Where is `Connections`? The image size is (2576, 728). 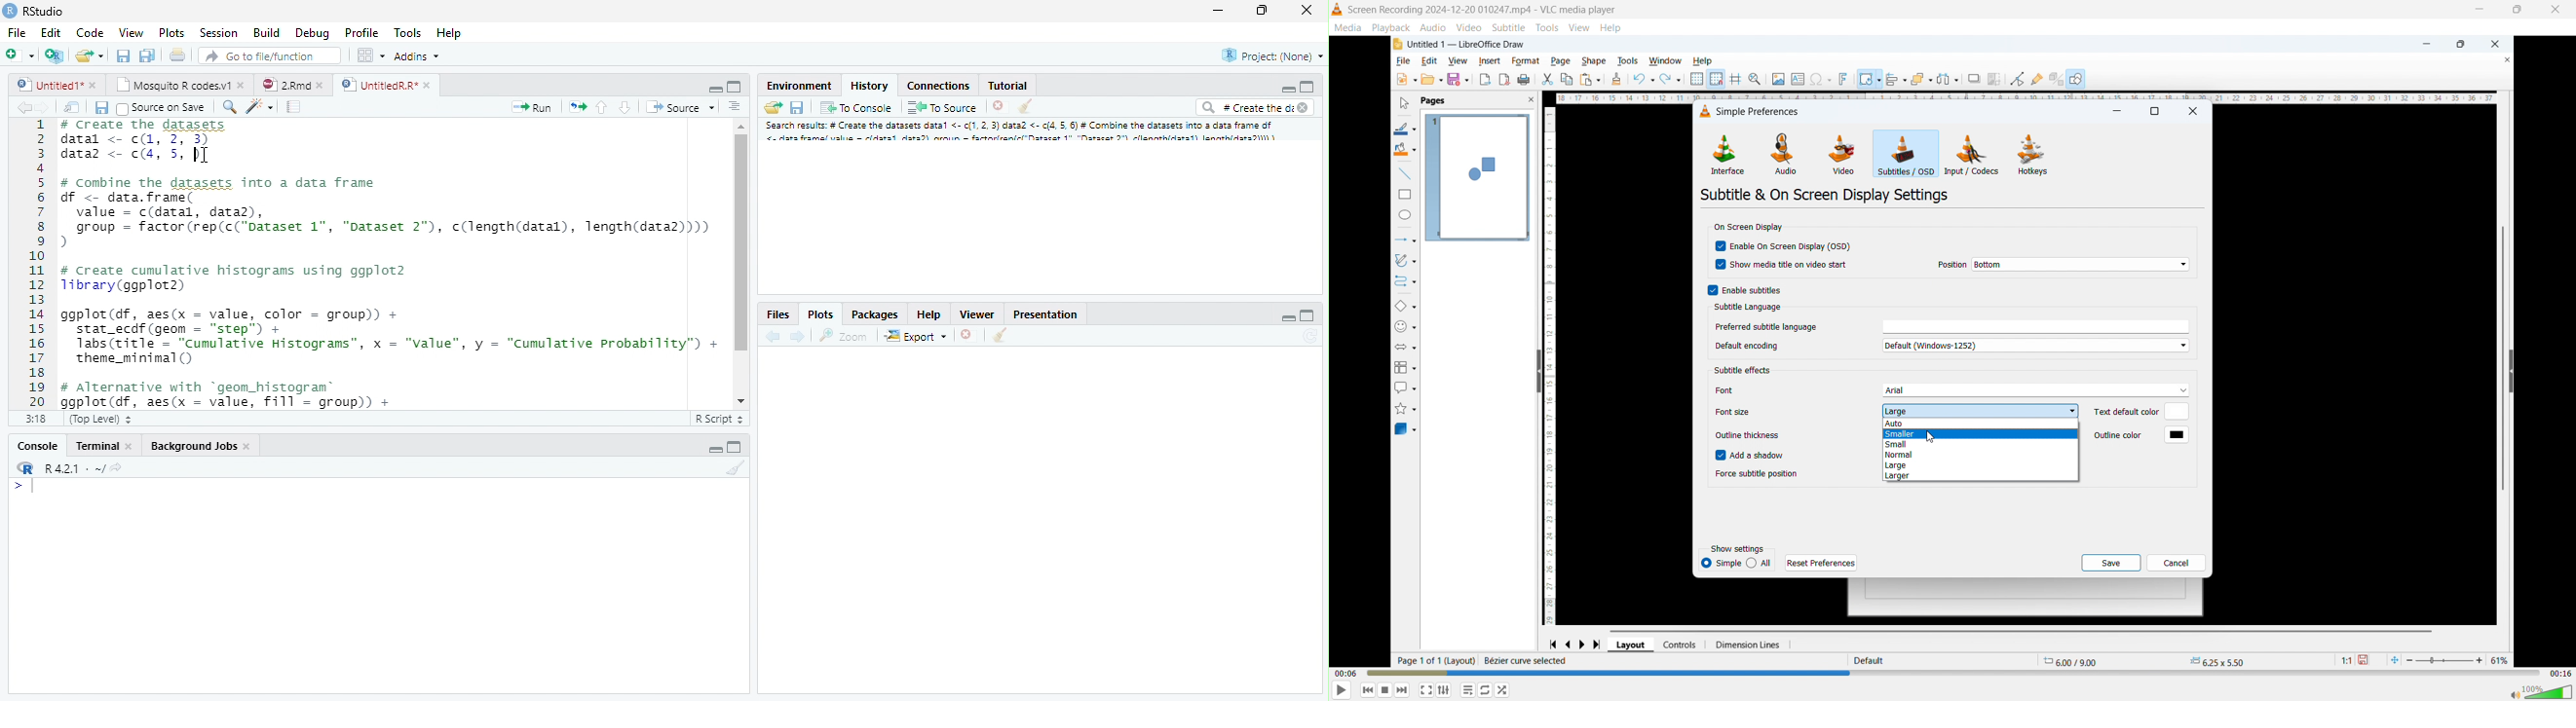
Connections is located at coordinates (939, 86).